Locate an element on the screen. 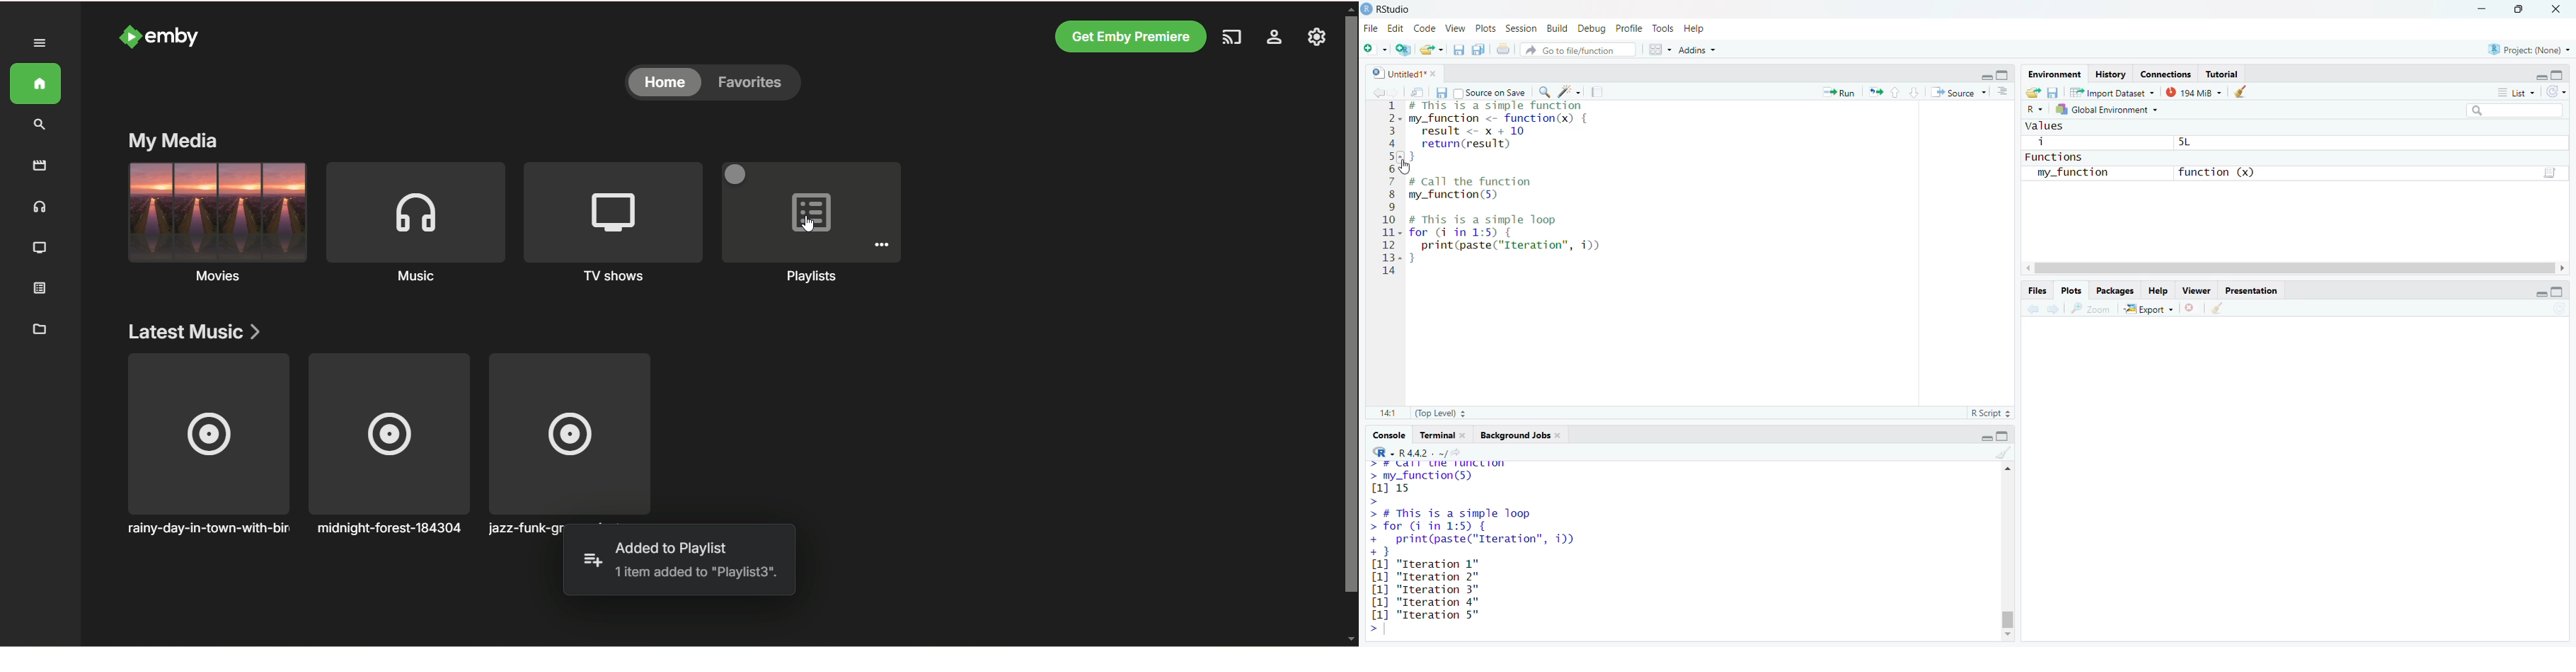 This screenshot has width=2576, height=672. minimize is located at coordinates (1984, 75).